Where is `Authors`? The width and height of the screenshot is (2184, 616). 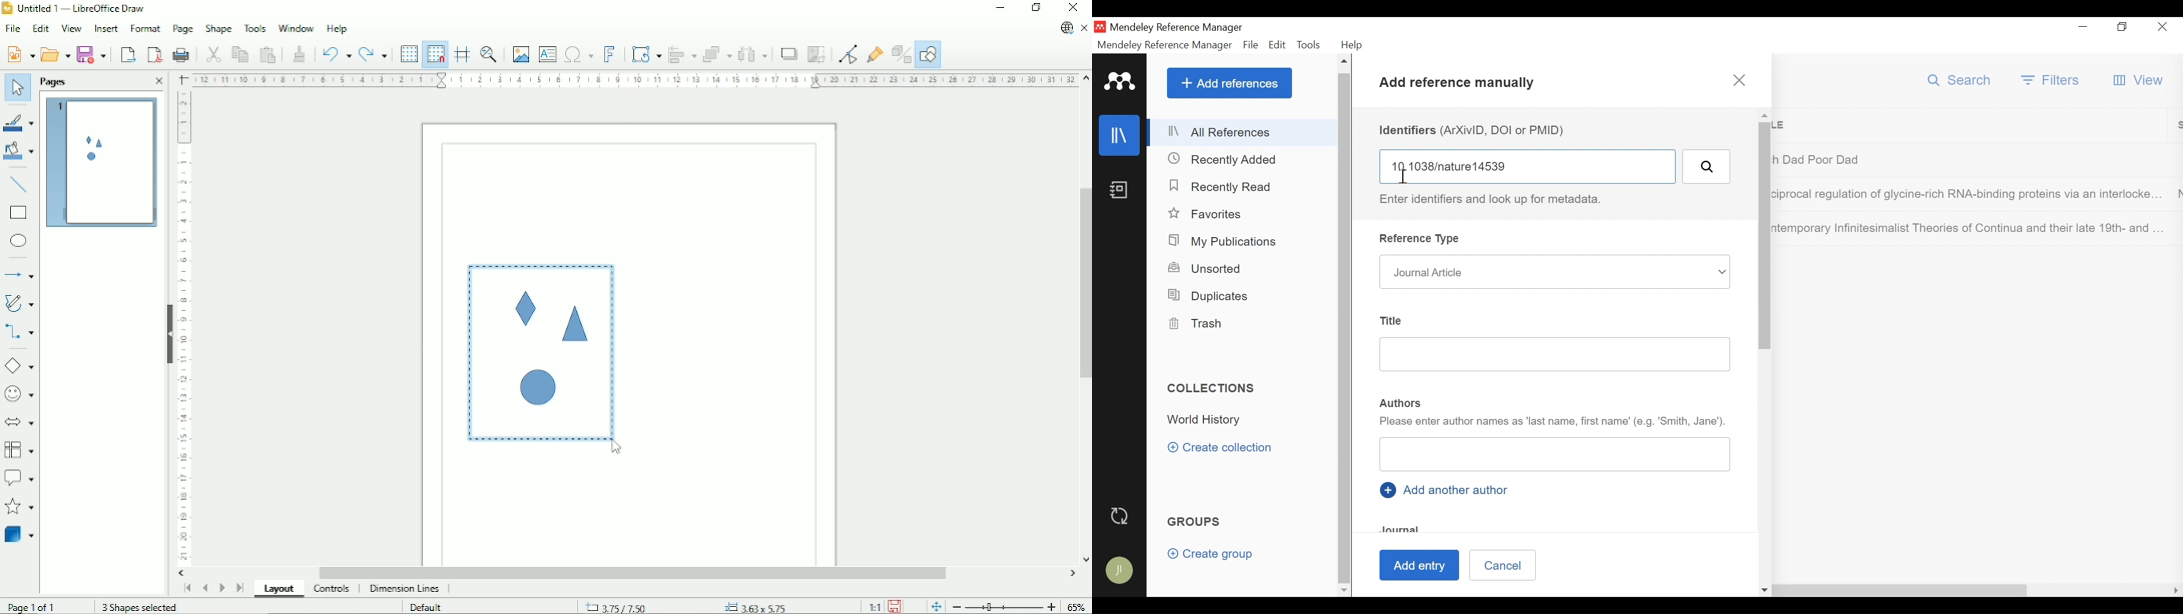
Authors is located at coordinates (1401, 404).